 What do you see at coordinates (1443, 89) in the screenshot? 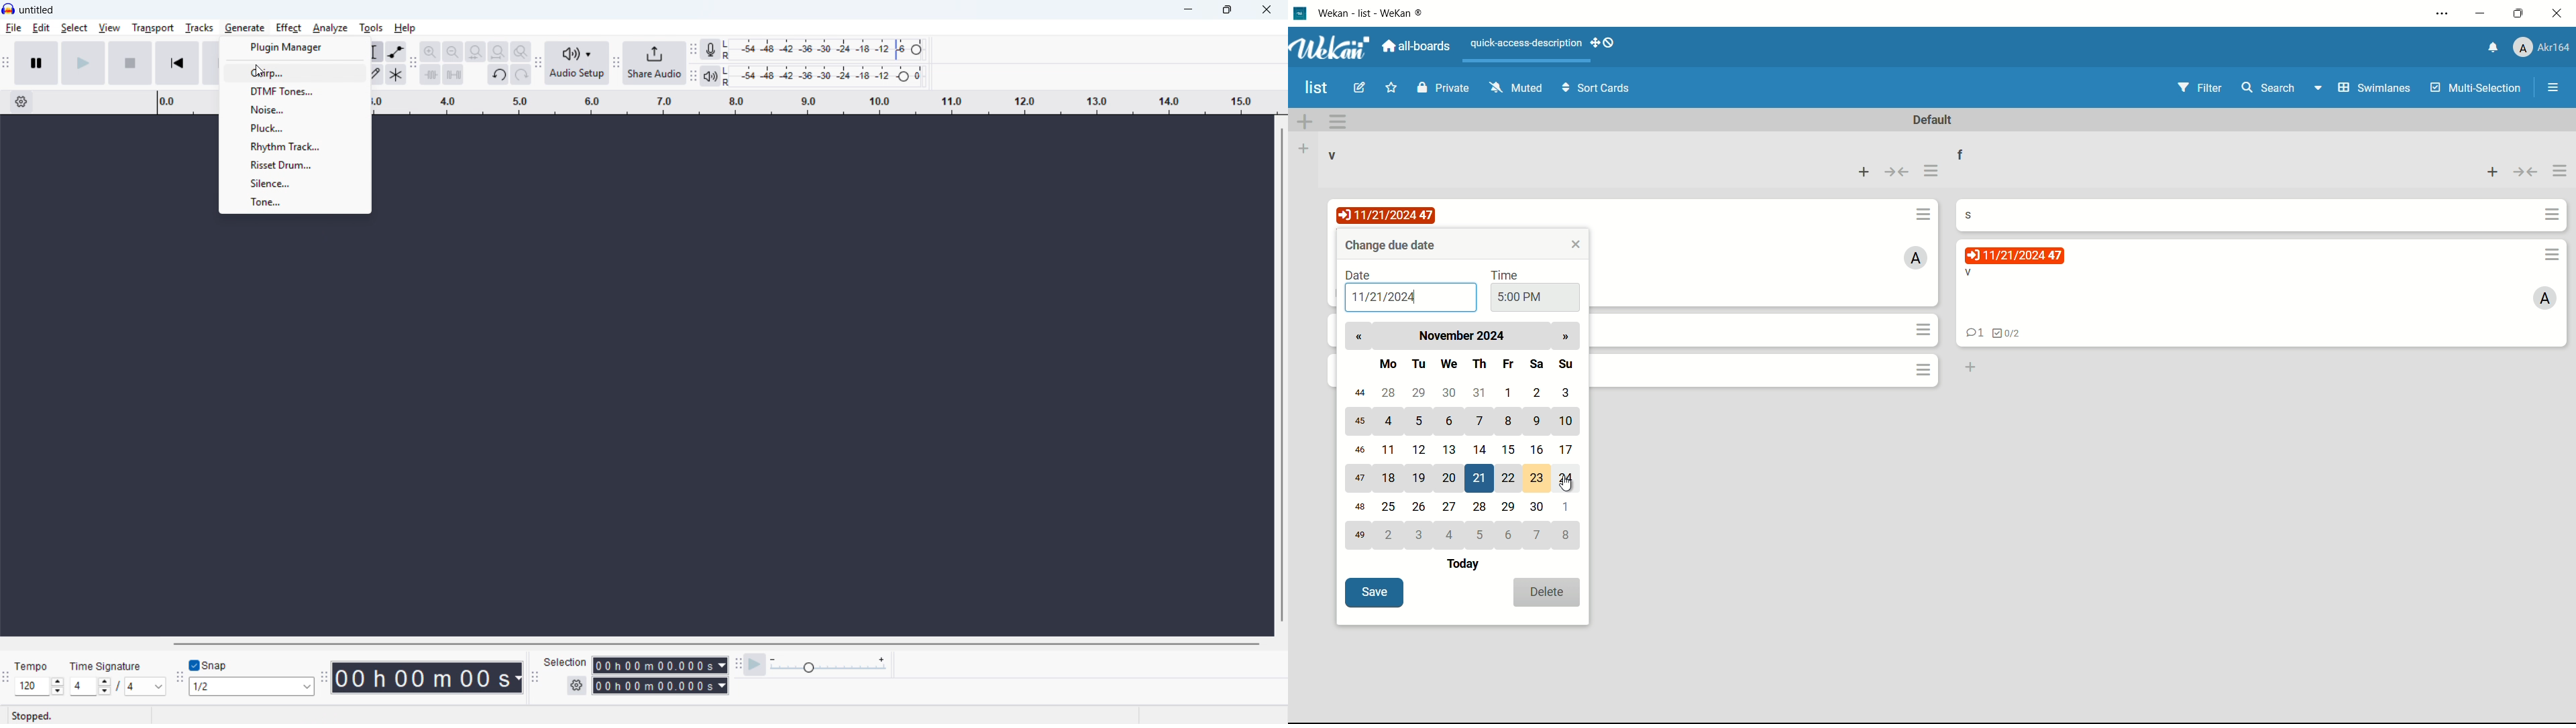
I see `private` at bounding box center [1443, 89].